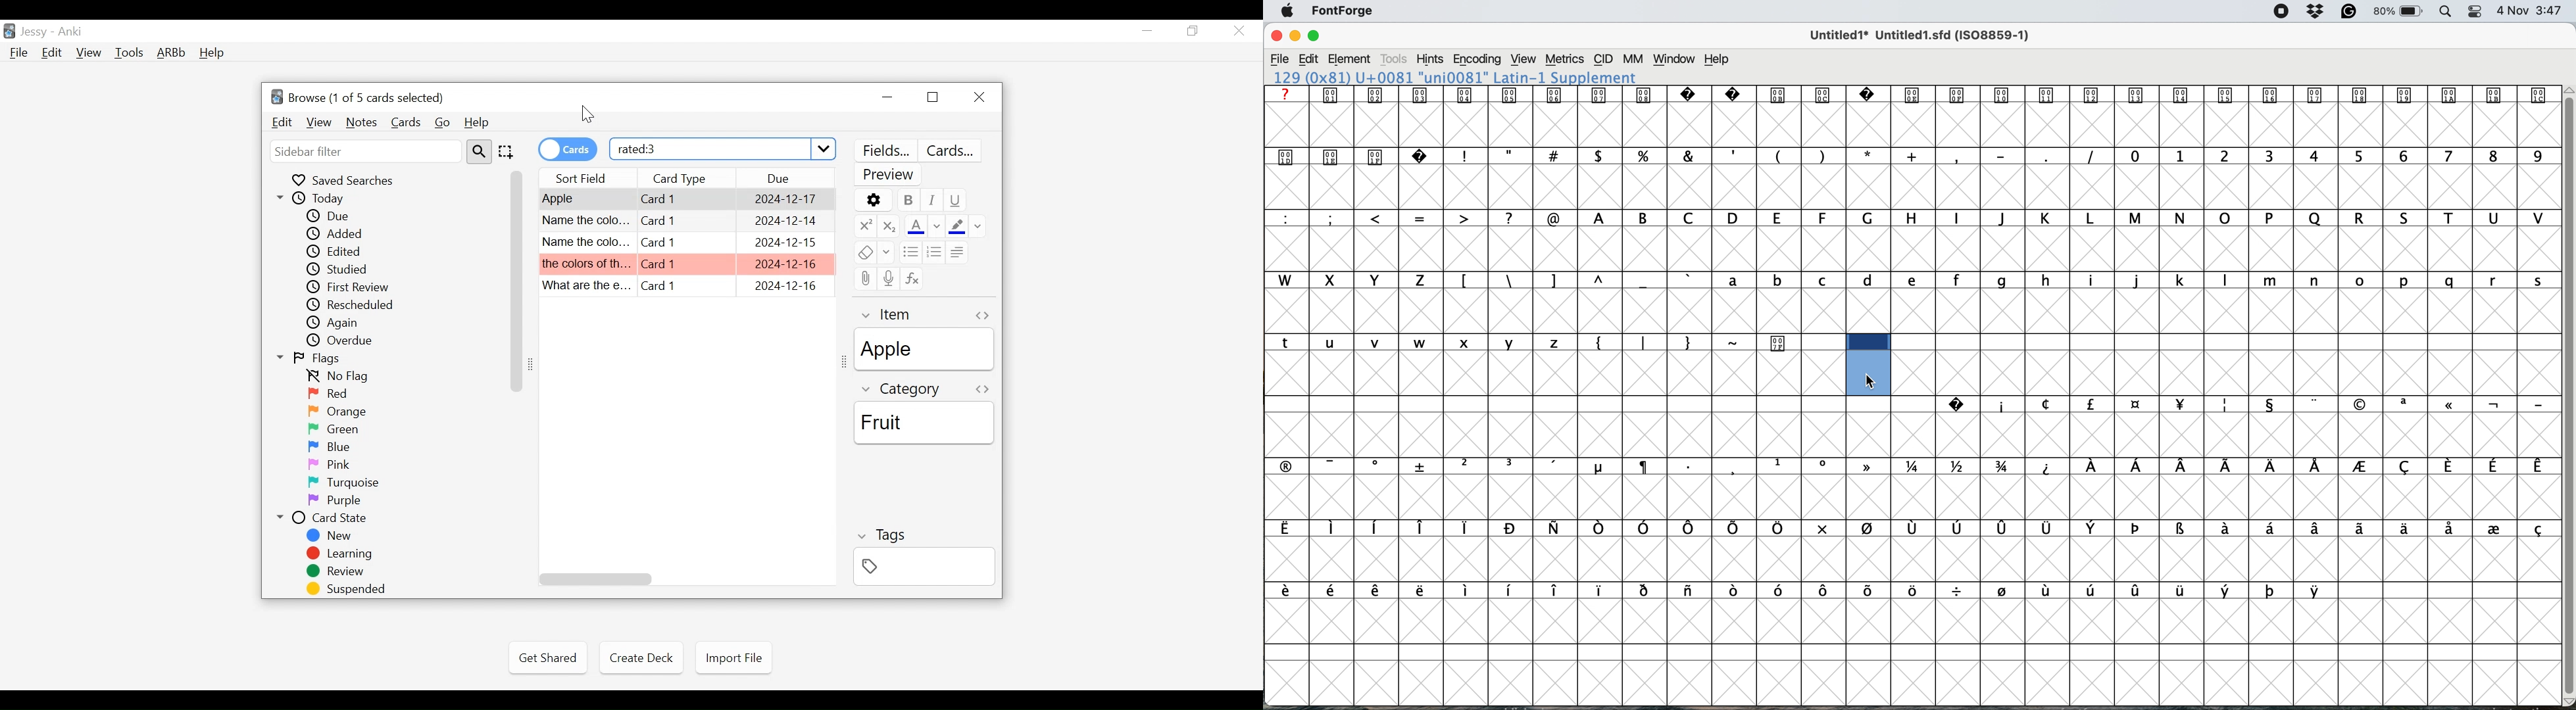 This screenshot has width=2576, height=728. I want to click on Close, so click(1237, 30).